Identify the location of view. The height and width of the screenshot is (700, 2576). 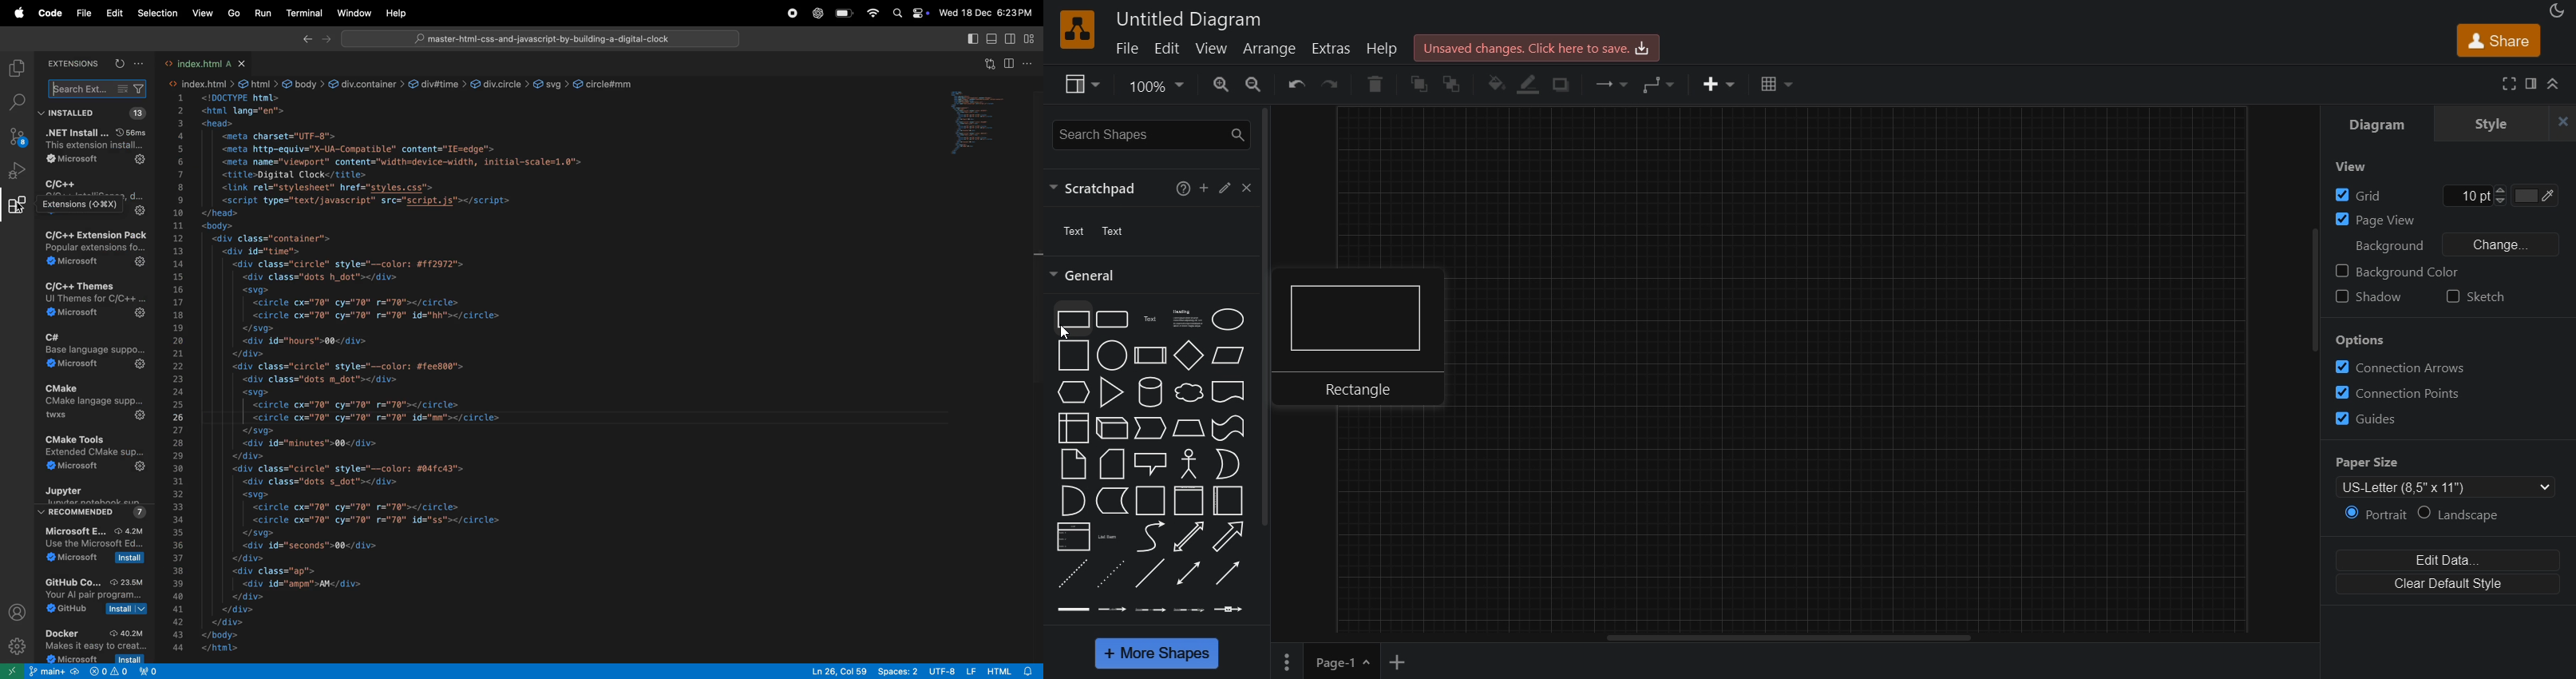
(1211, 49).